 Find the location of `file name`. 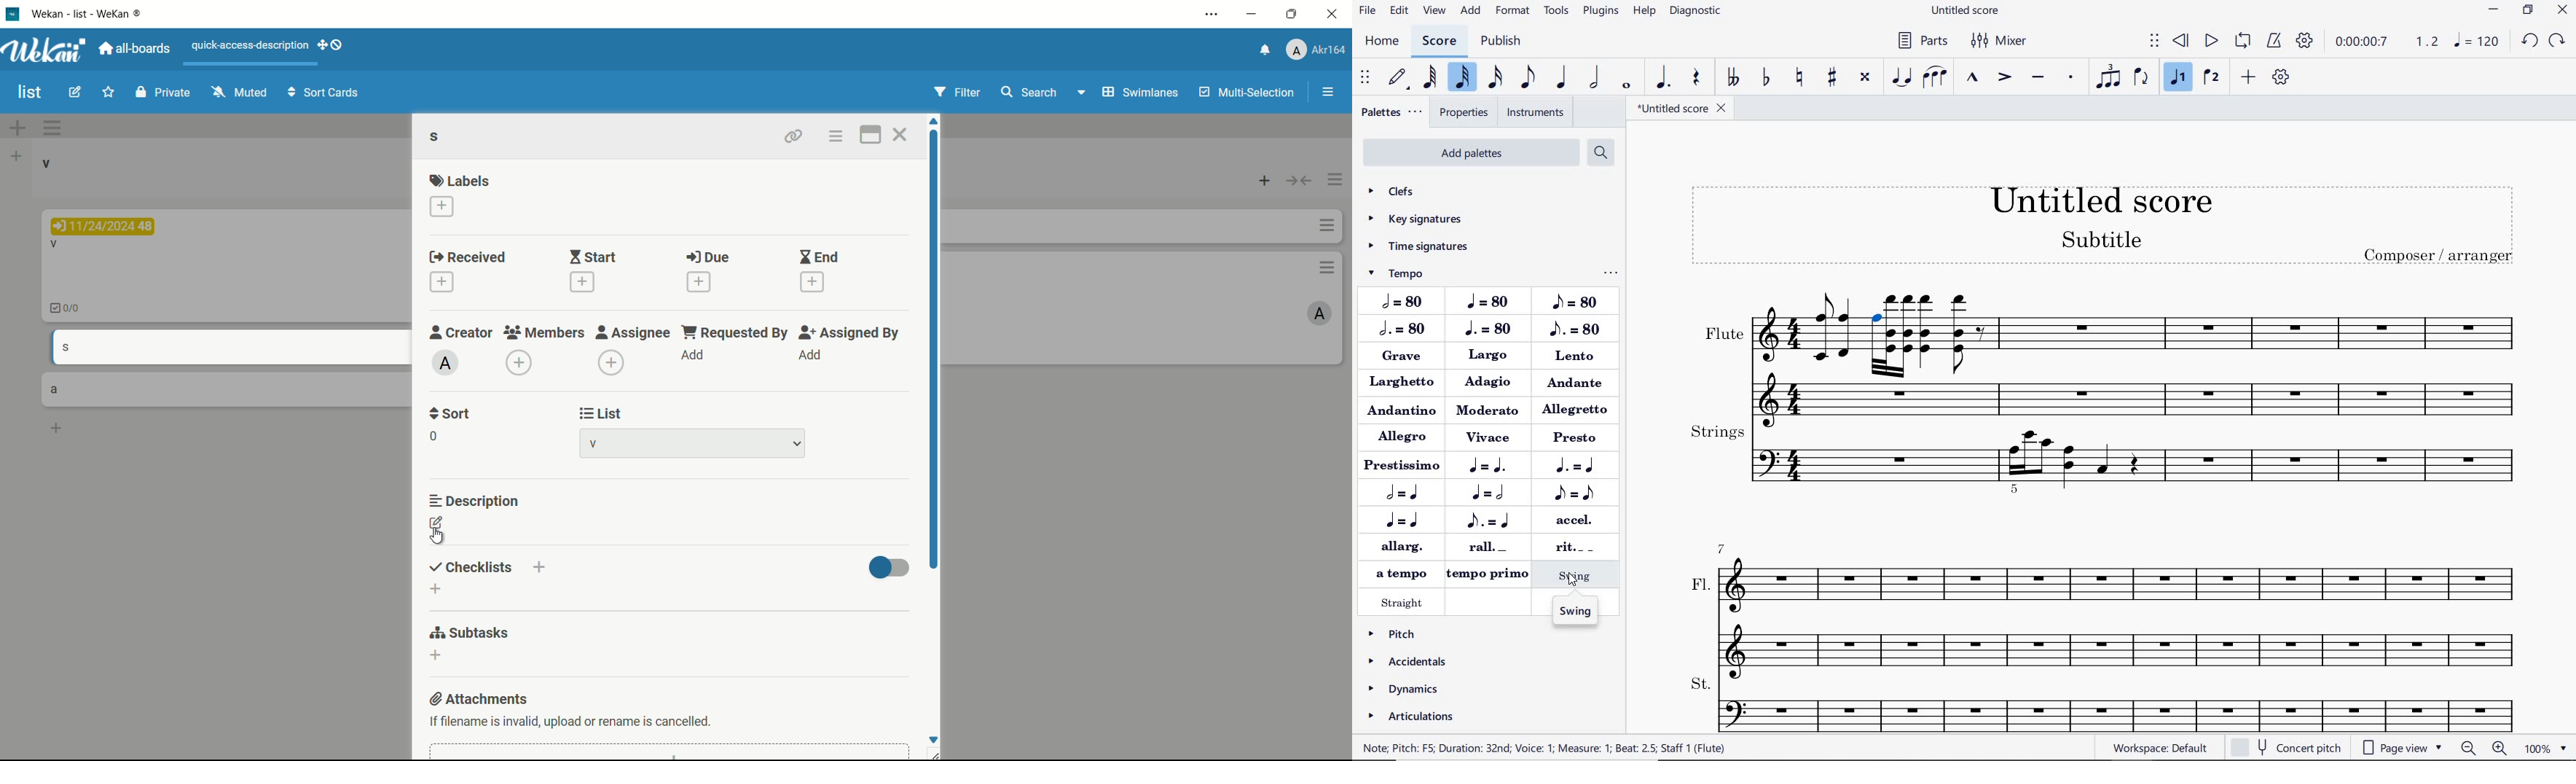

file name is located at coordinates (1684, 110).